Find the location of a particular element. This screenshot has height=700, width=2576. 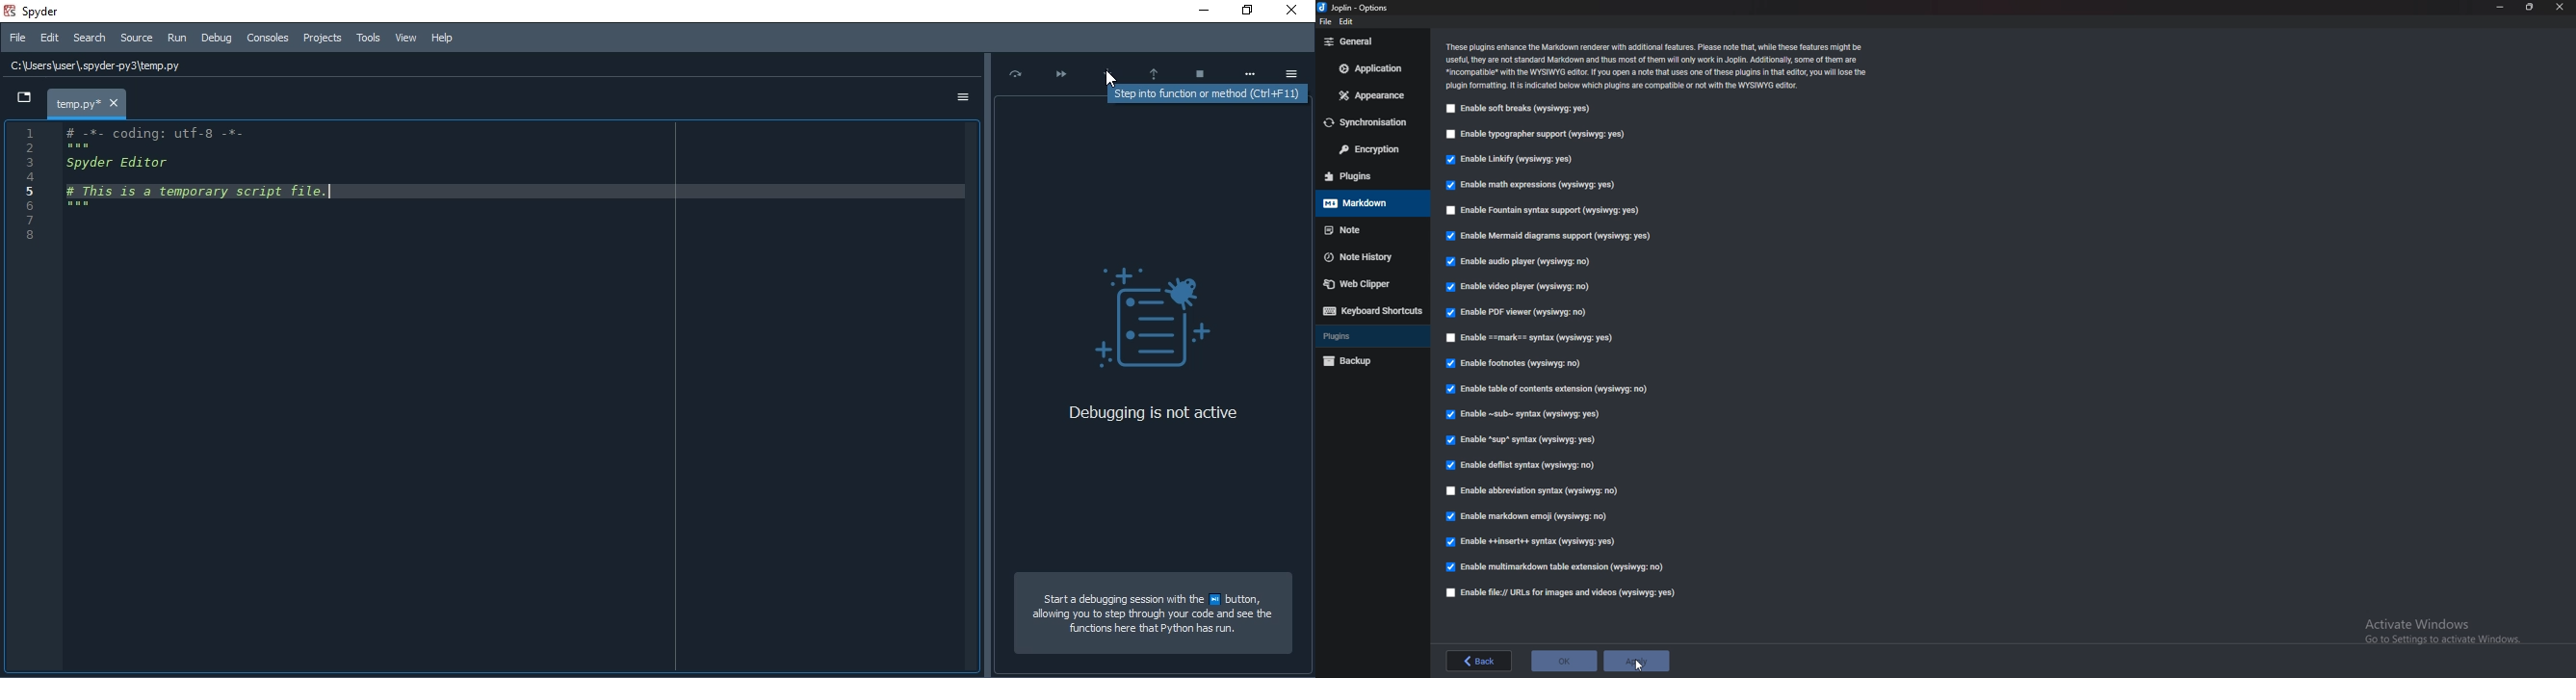

Enable mermaid diagrams is located at coordinates (1550, 237).